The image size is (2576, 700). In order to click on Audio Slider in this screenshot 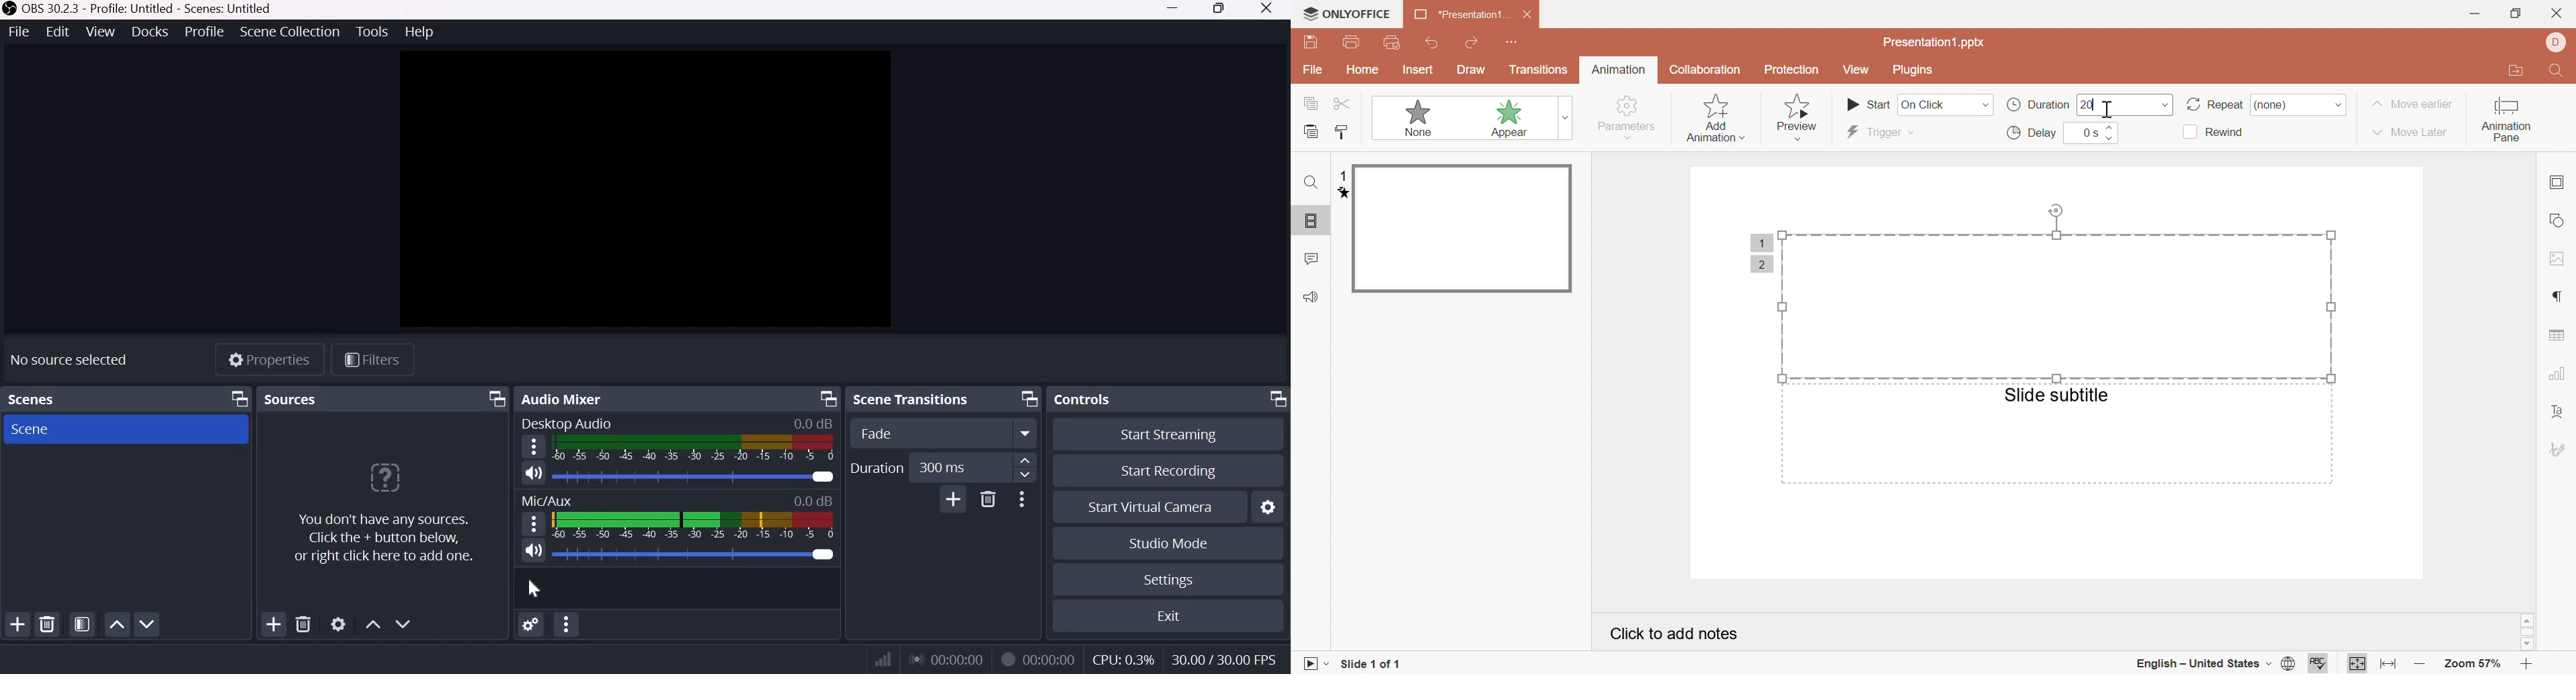, I will do `click(695, 555)`.